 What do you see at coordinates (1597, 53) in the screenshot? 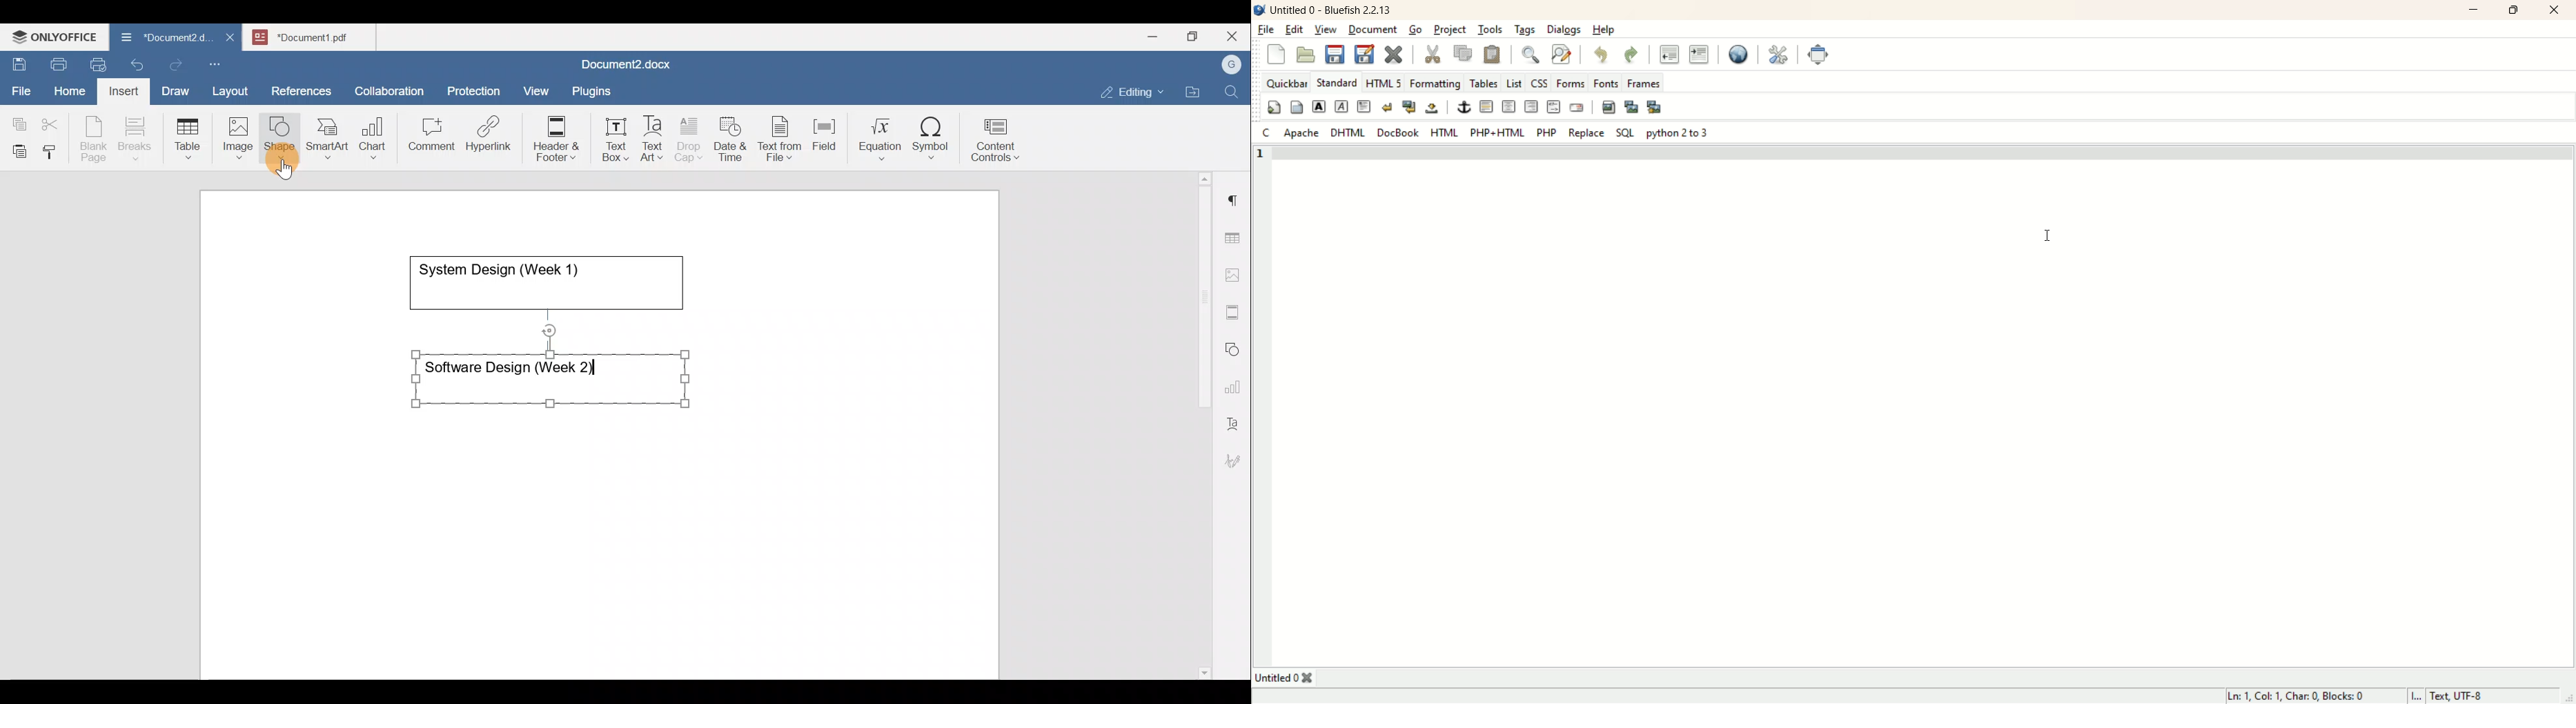
I see `undo` at bounding box center [1597, 53].